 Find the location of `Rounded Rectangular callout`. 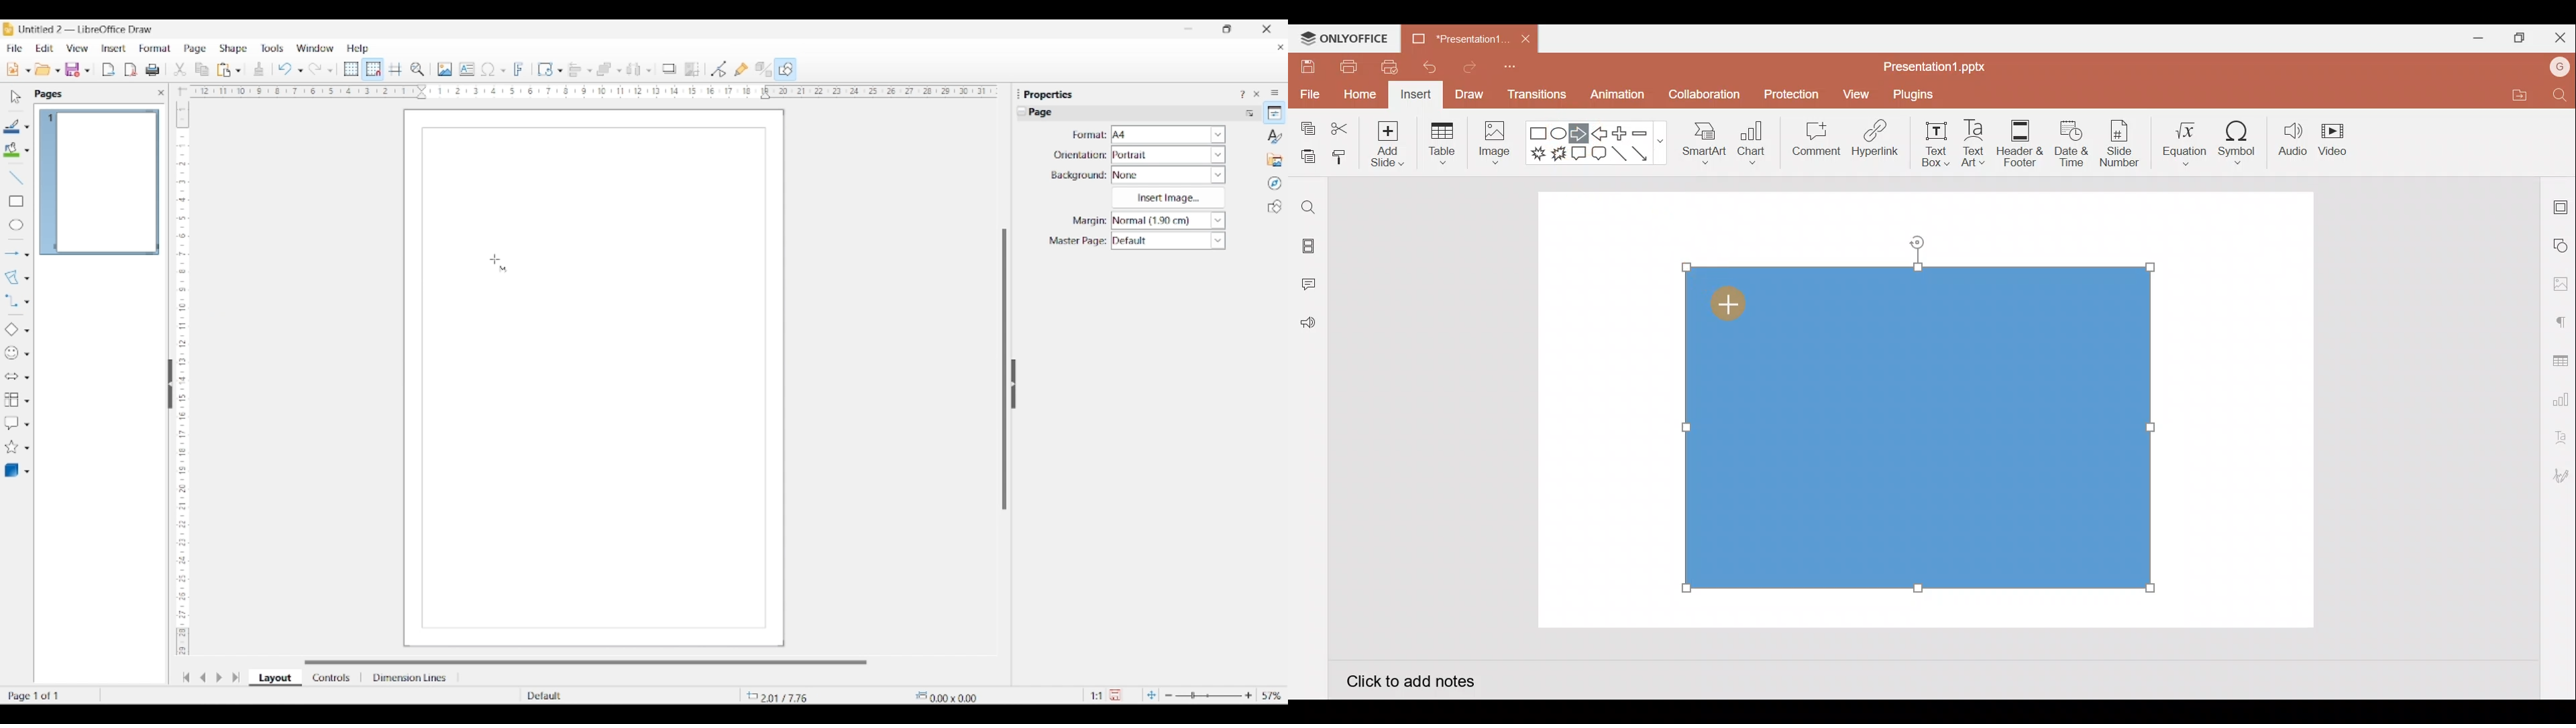

Rounded Rectangular callout is located at coordinates (1599, 152).